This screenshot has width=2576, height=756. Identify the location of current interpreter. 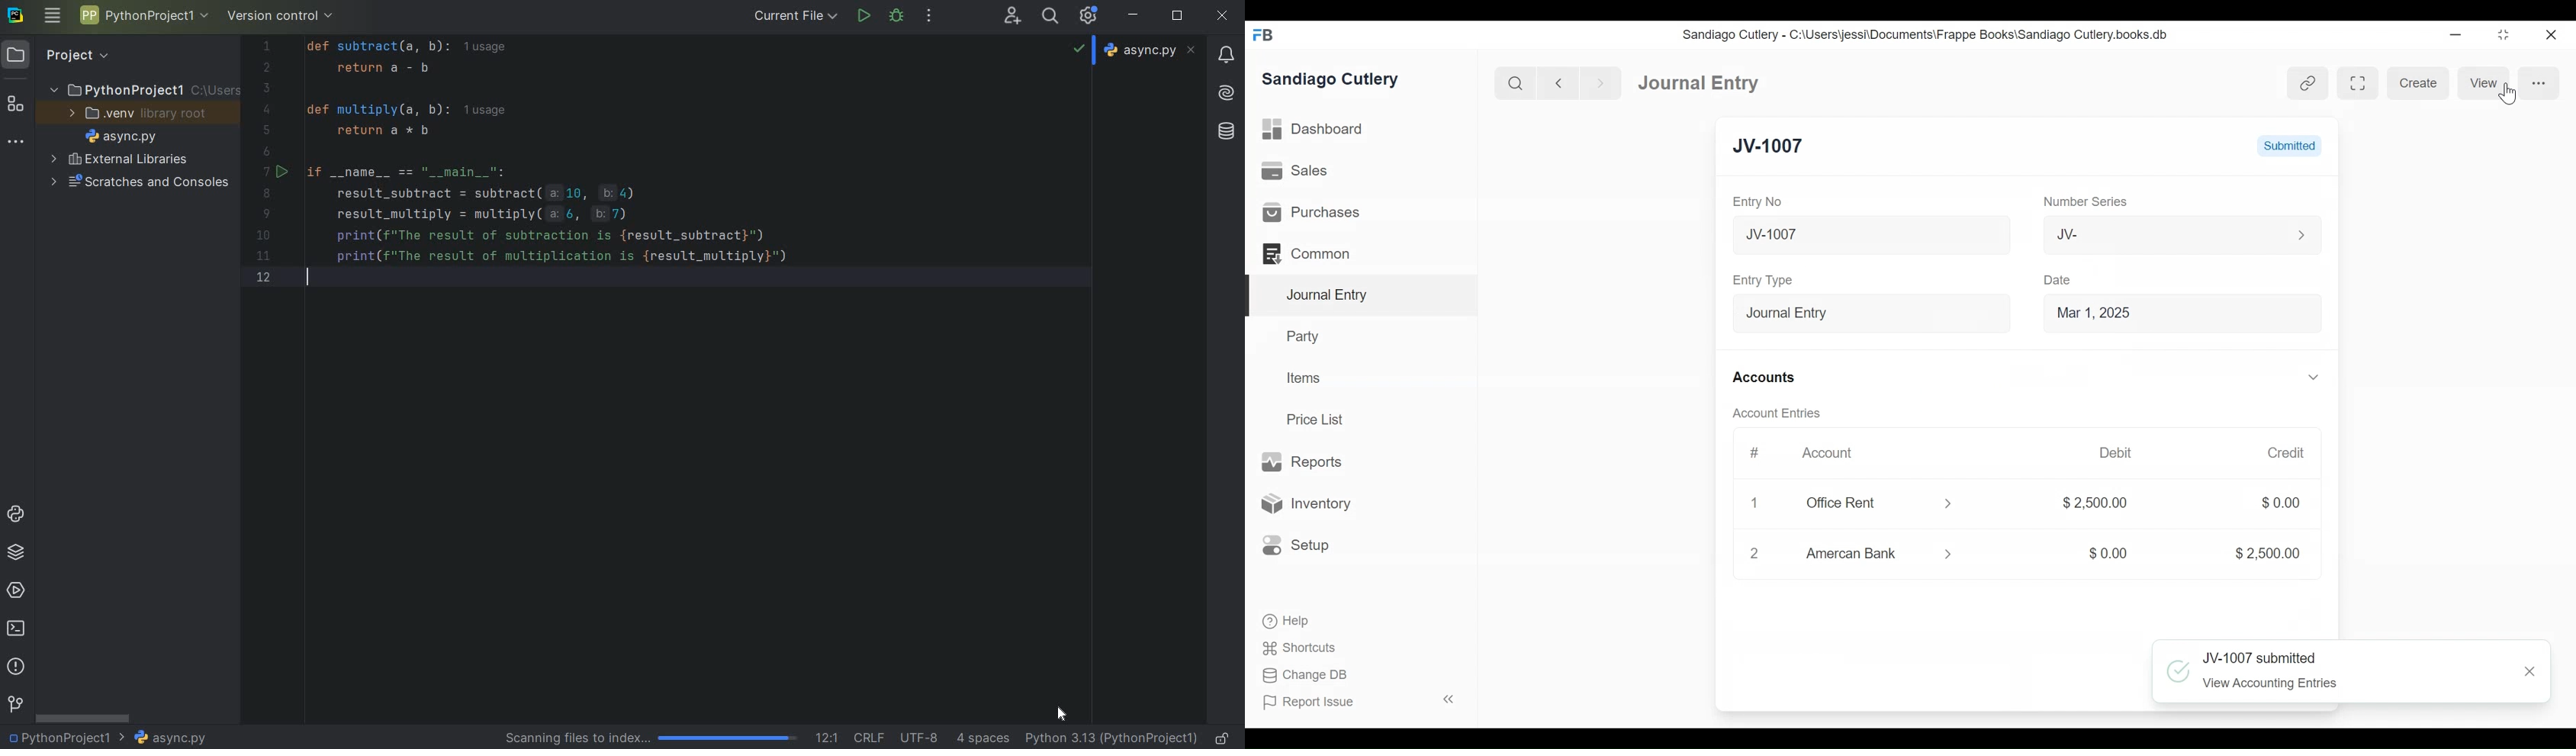
(1111, 739).